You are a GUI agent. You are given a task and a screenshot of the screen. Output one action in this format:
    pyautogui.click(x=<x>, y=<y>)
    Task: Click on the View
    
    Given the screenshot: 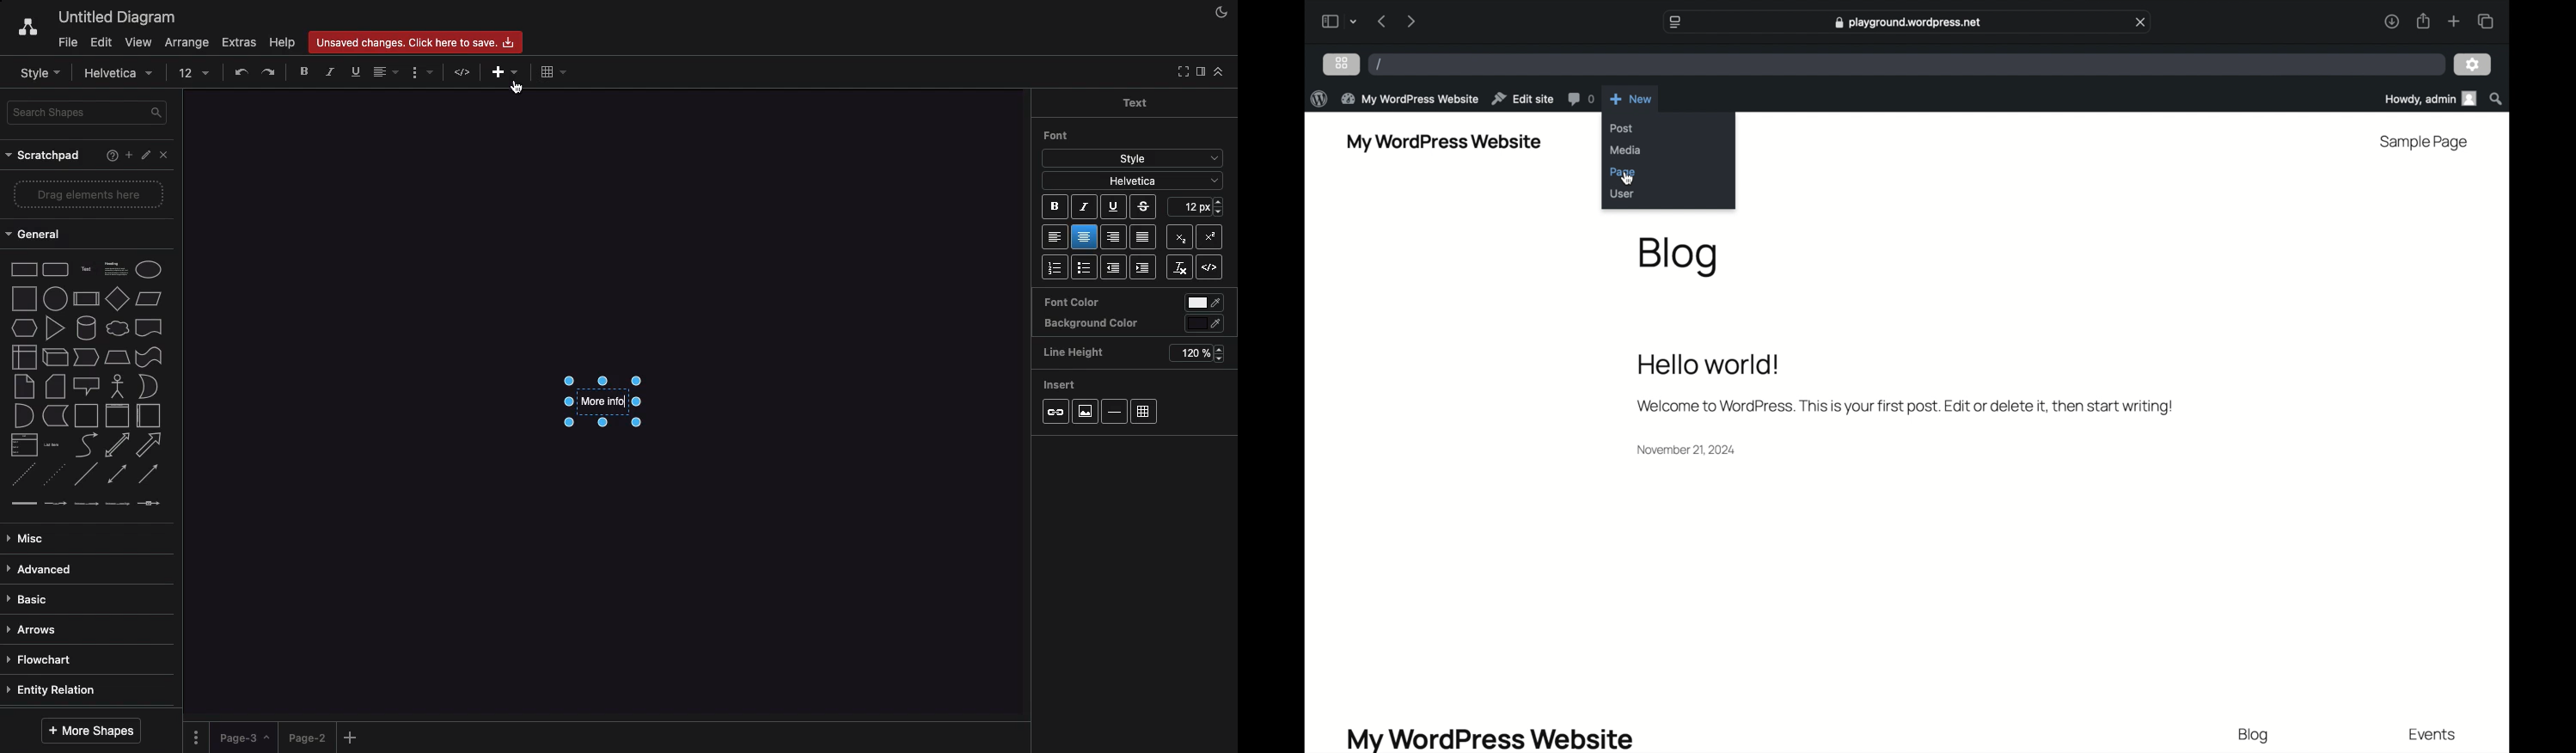 What is the action you would take?
    pyautogui.click(x=137, y=40)
    